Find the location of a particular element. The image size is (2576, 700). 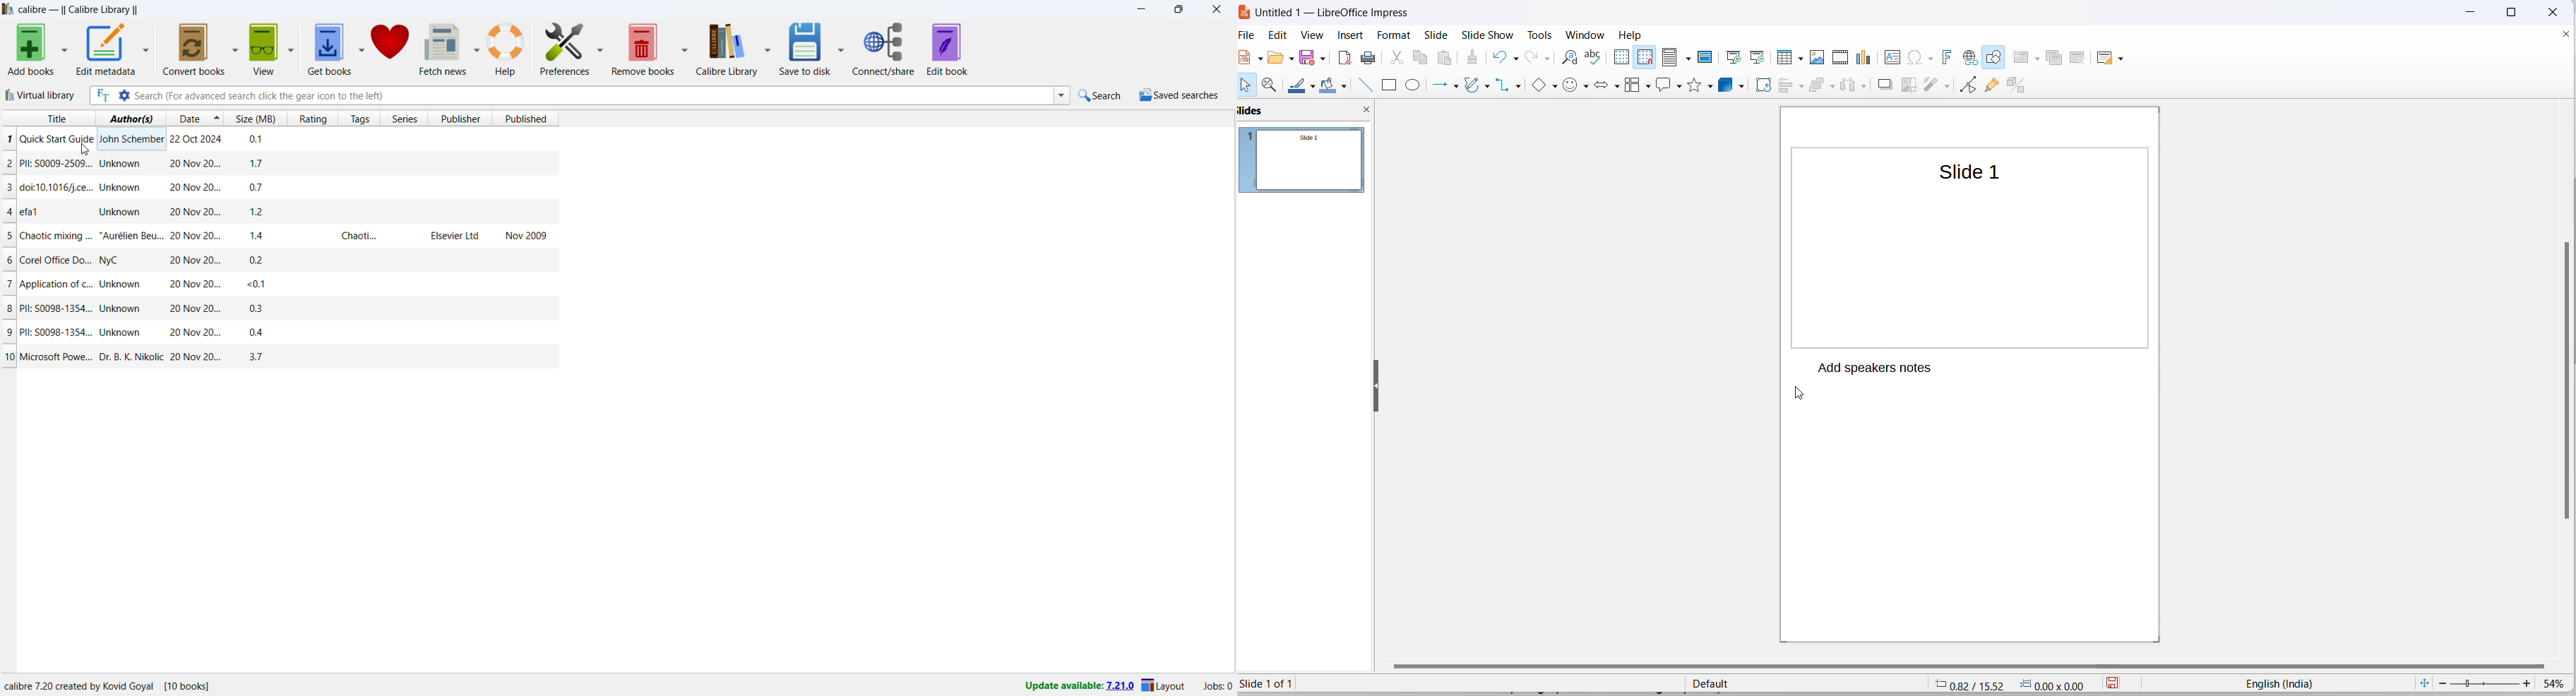

table grid is located at coordinates (1799, 60).